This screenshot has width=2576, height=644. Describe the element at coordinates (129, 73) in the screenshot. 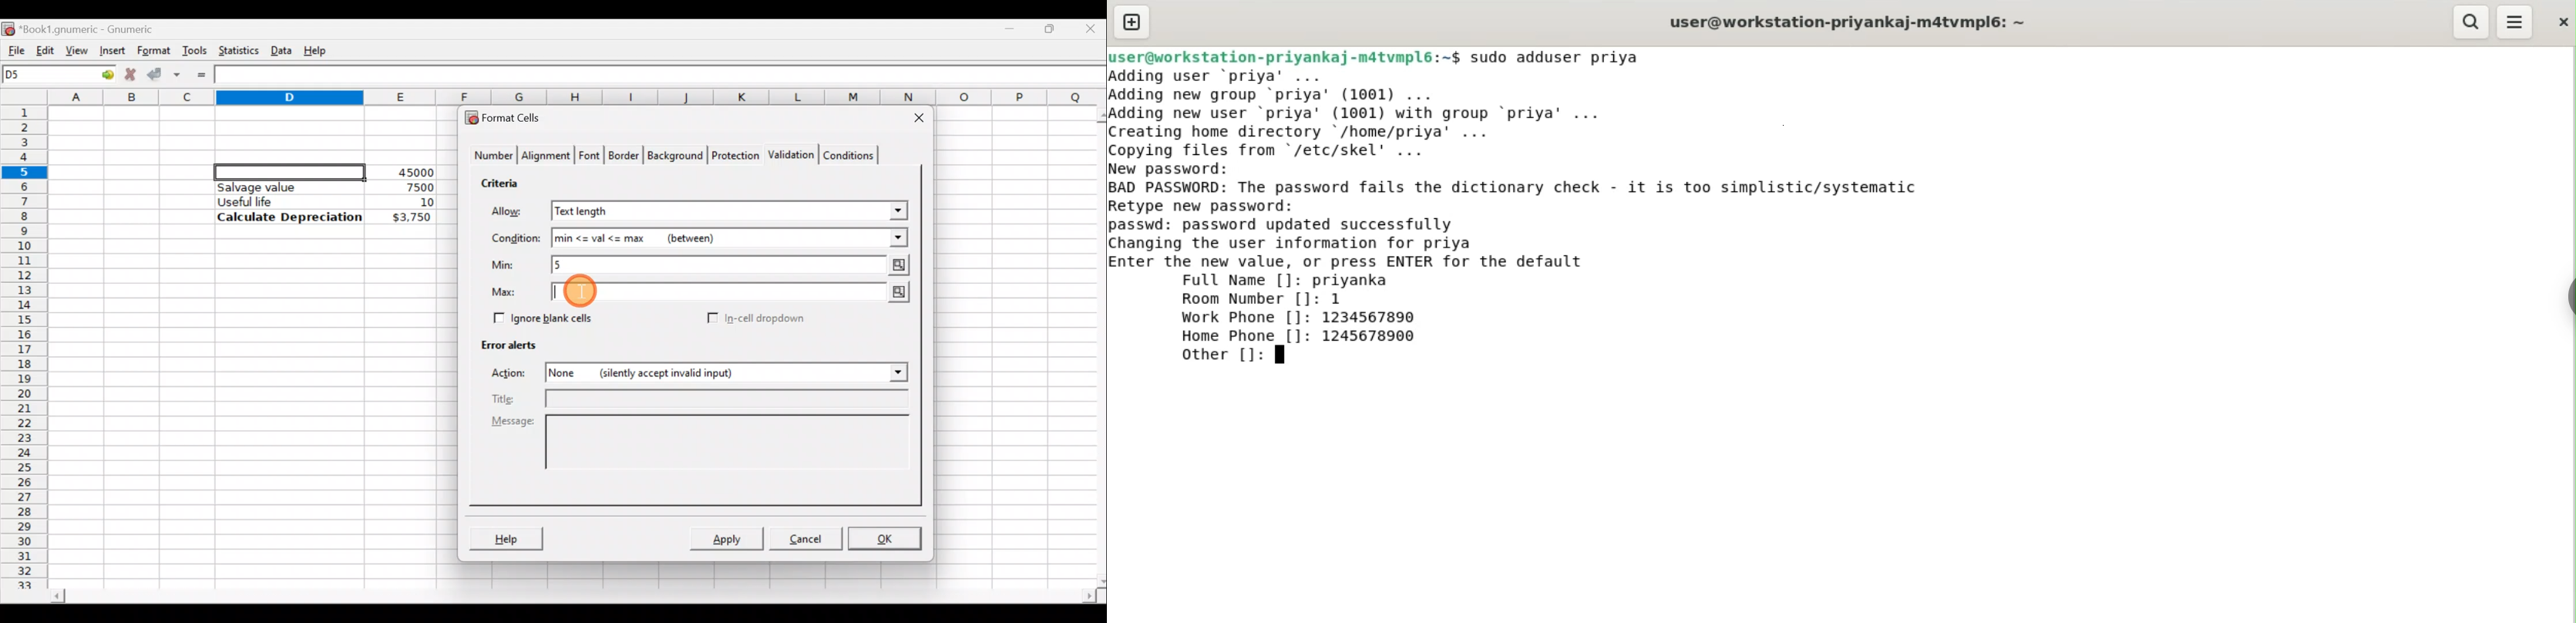

I see `Cancel change` at that location.